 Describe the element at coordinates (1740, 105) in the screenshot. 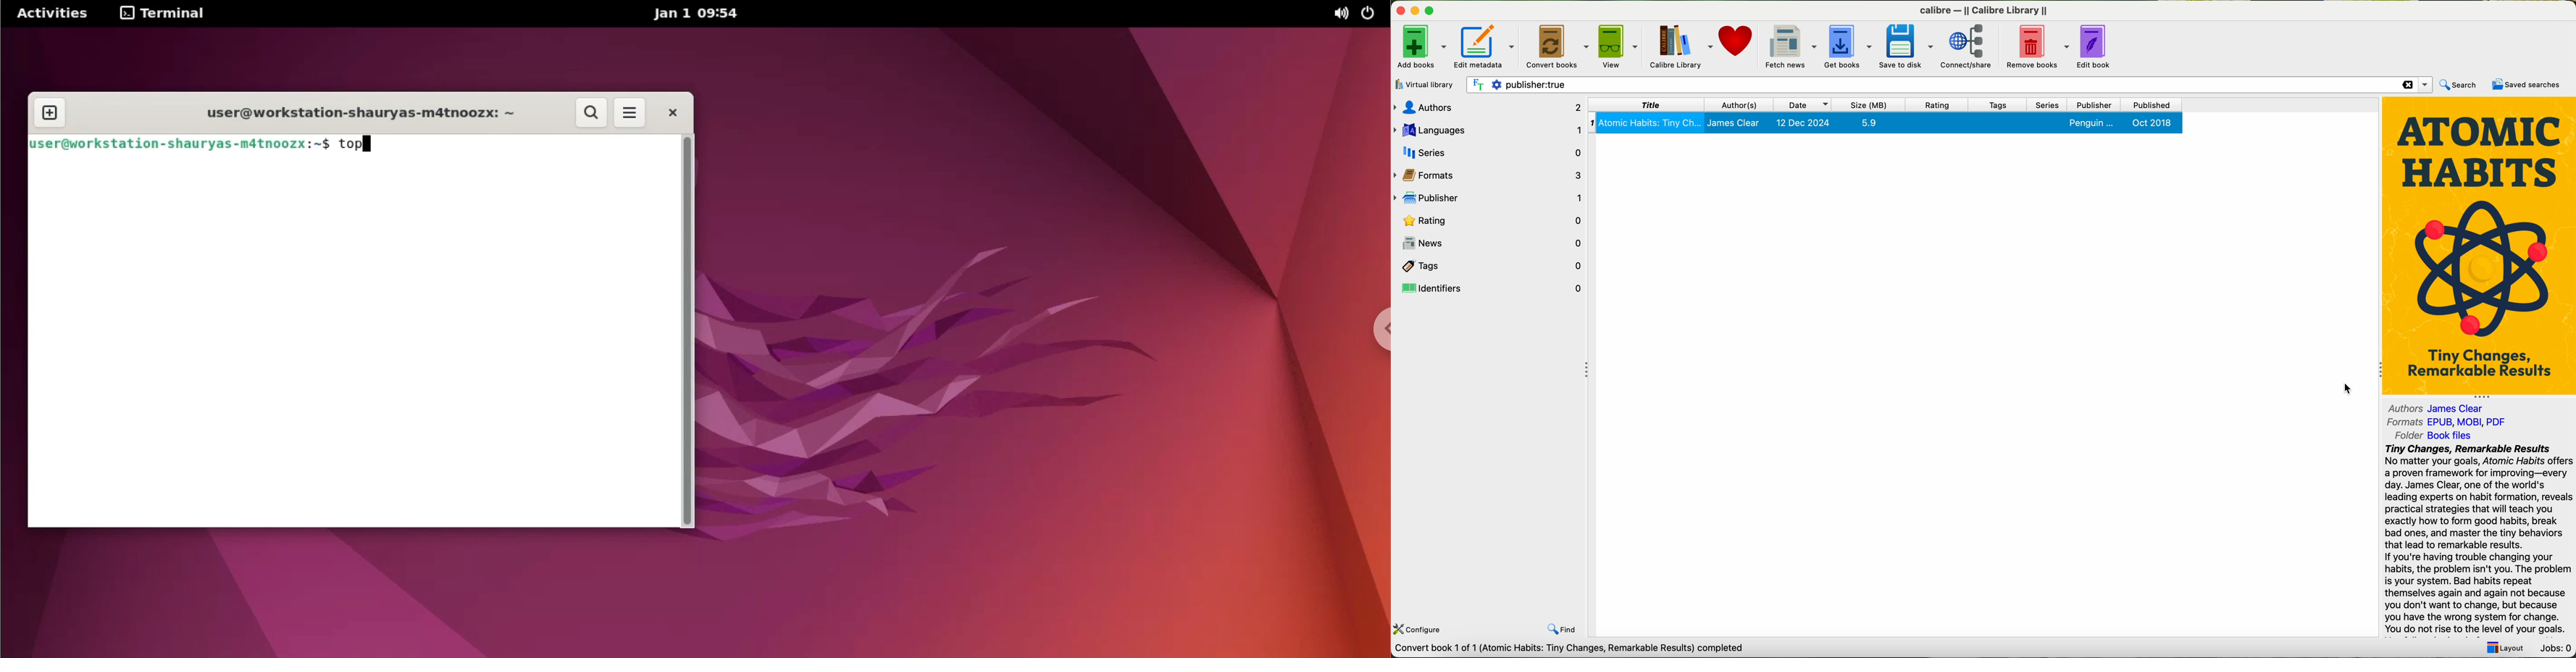

I see `authors` at that location.